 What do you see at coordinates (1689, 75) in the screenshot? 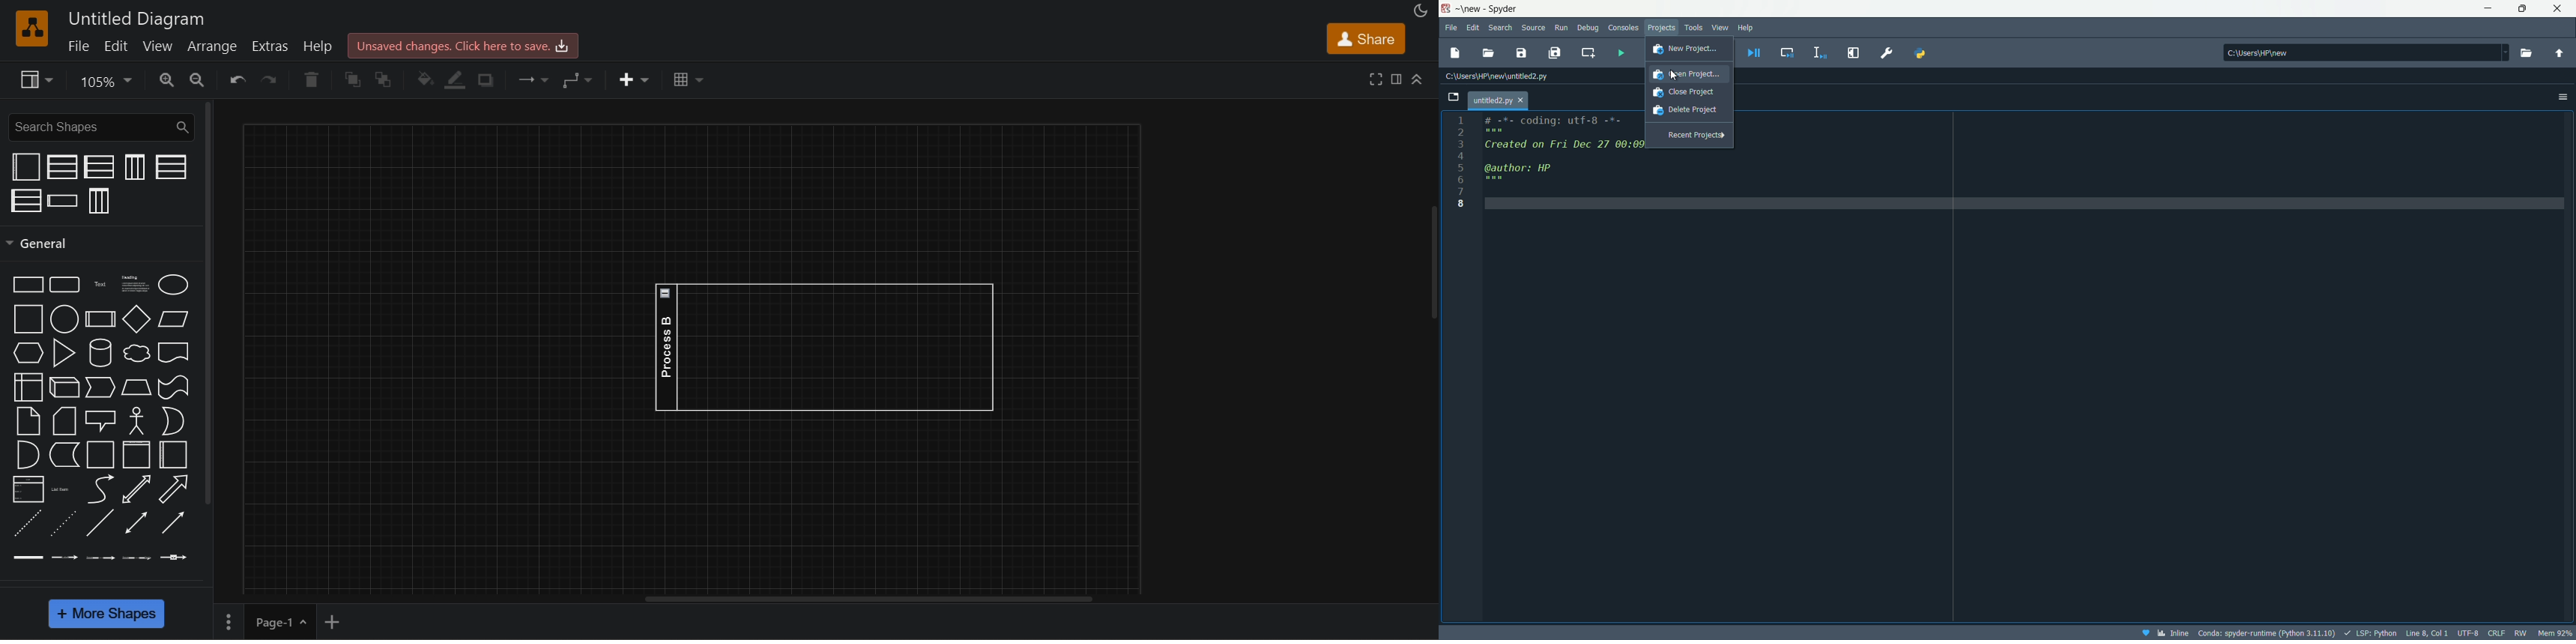
I see `open project` at bounding box center [1689, 75].